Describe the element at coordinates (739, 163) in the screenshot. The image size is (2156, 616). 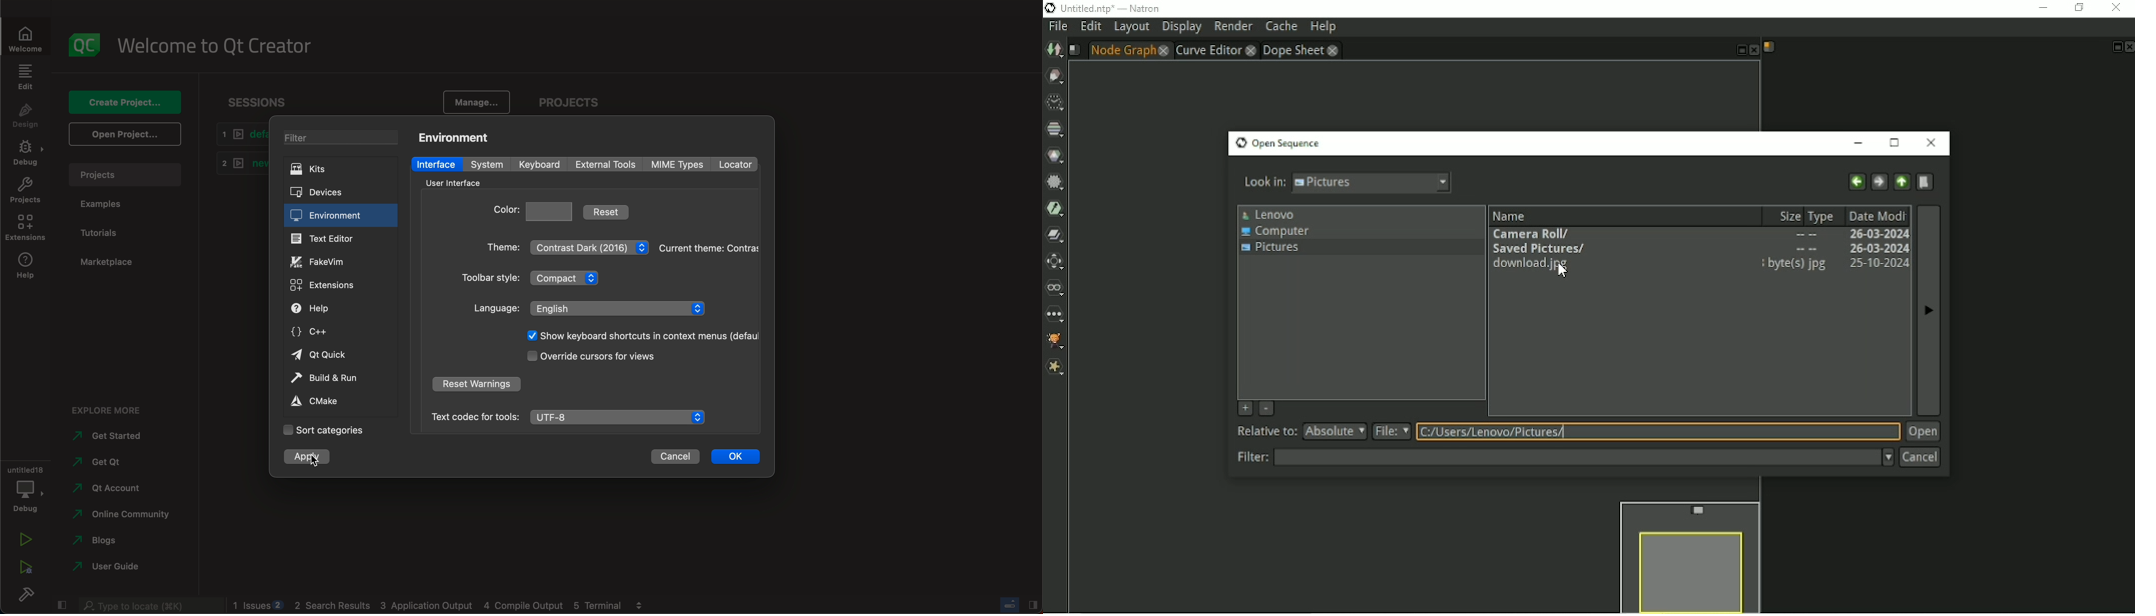
I see `locator` at that location.